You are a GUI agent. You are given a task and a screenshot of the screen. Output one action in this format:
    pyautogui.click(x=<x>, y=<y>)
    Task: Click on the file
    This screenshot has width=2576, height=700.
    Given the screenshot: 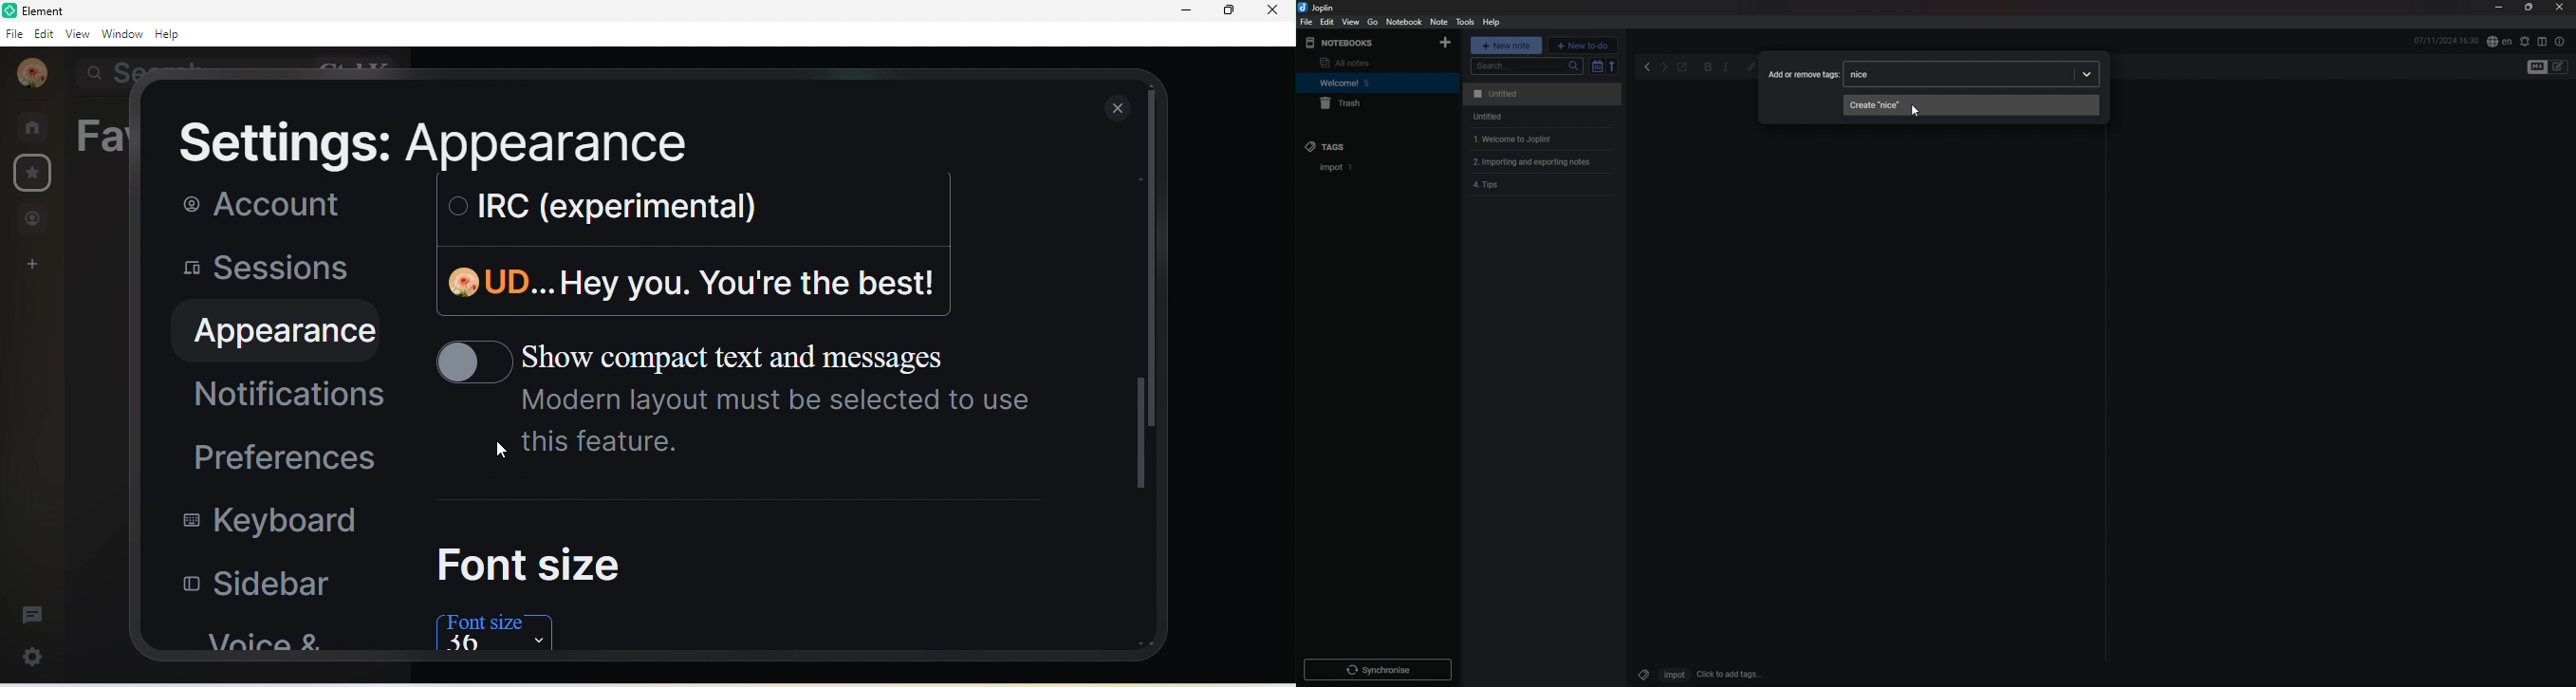 What is the action you would take?
    pyautogui.click(x=1307, y=22)
    